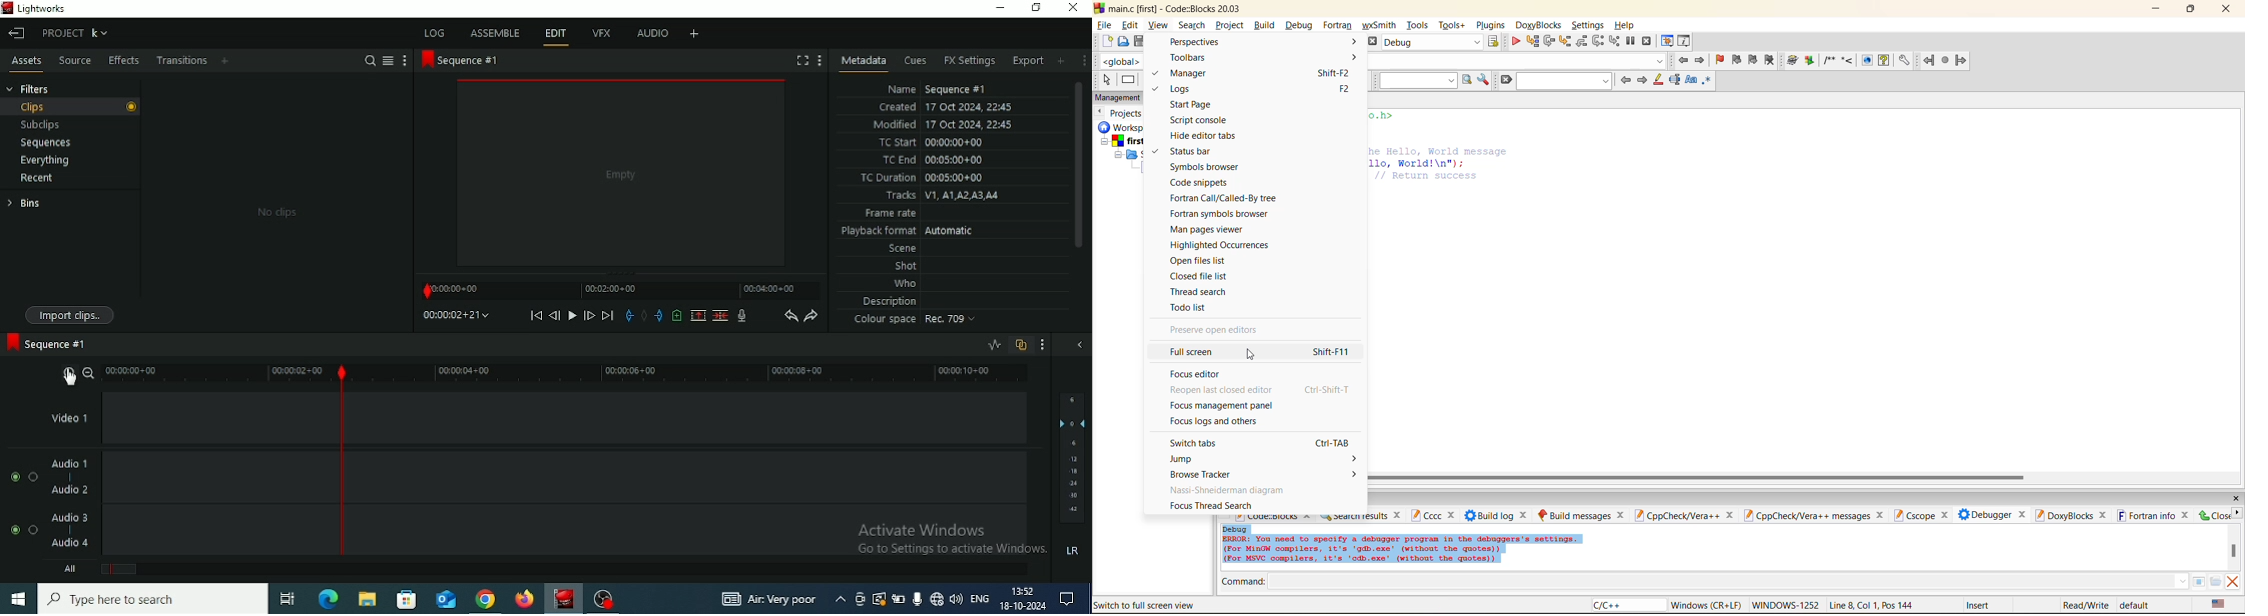 The image size is (2268, 616). Describe the element at coordinates (1580, 514) in the screenshot. I see `build messages` at that location.